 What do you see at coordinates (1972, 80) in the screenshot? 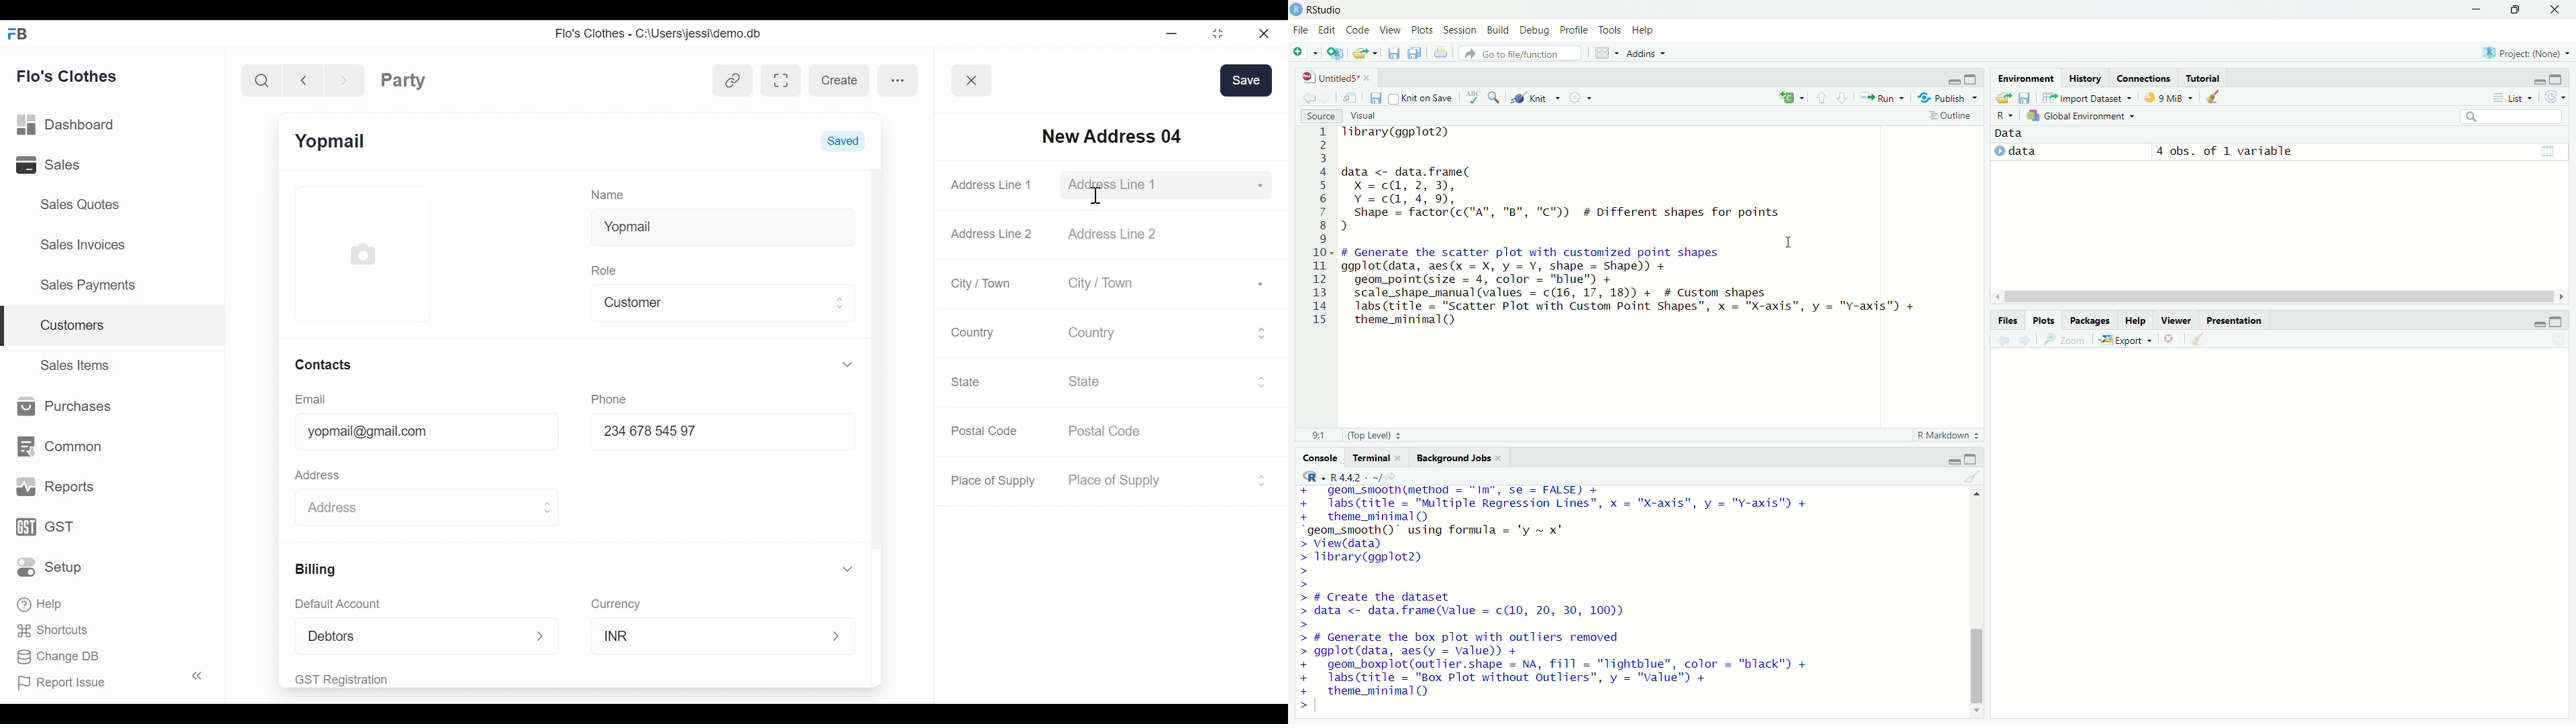
I see `maximize` at bounding box center [1972, 80].